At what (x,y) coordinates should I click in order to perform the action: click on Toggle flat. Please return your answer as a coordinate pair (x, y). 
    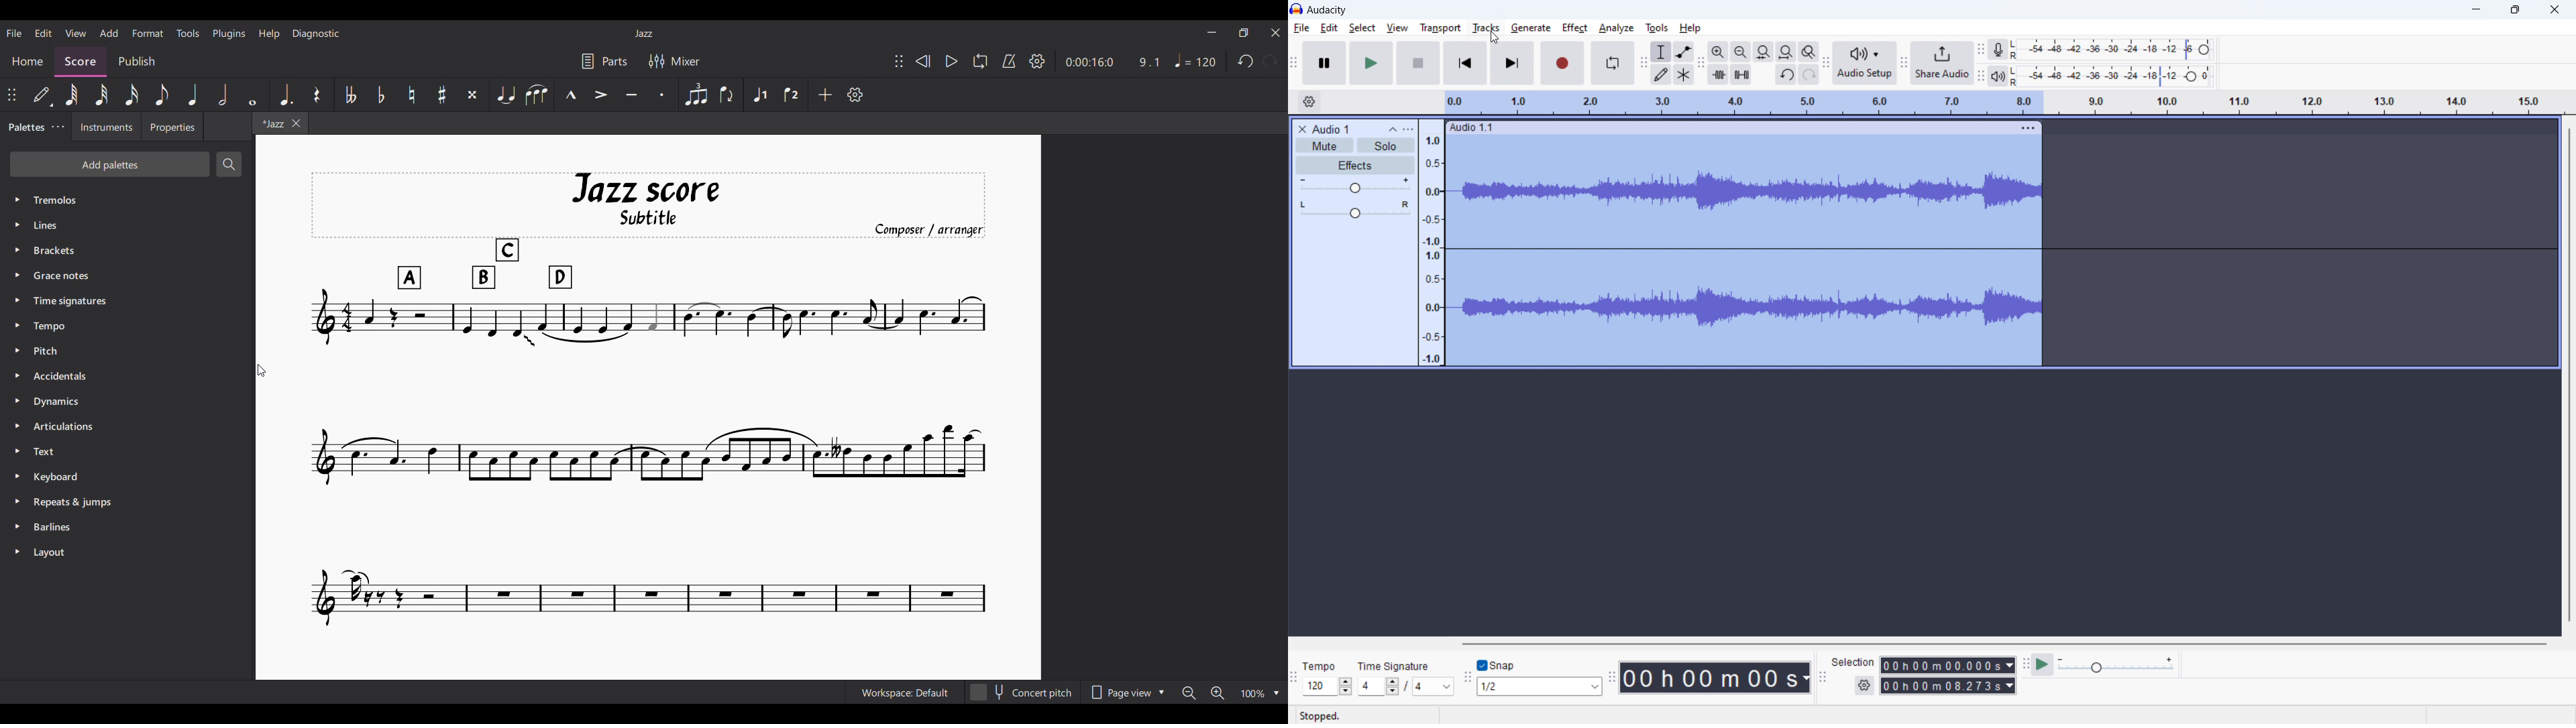
    Looking at the image, I should click on (382, 95).